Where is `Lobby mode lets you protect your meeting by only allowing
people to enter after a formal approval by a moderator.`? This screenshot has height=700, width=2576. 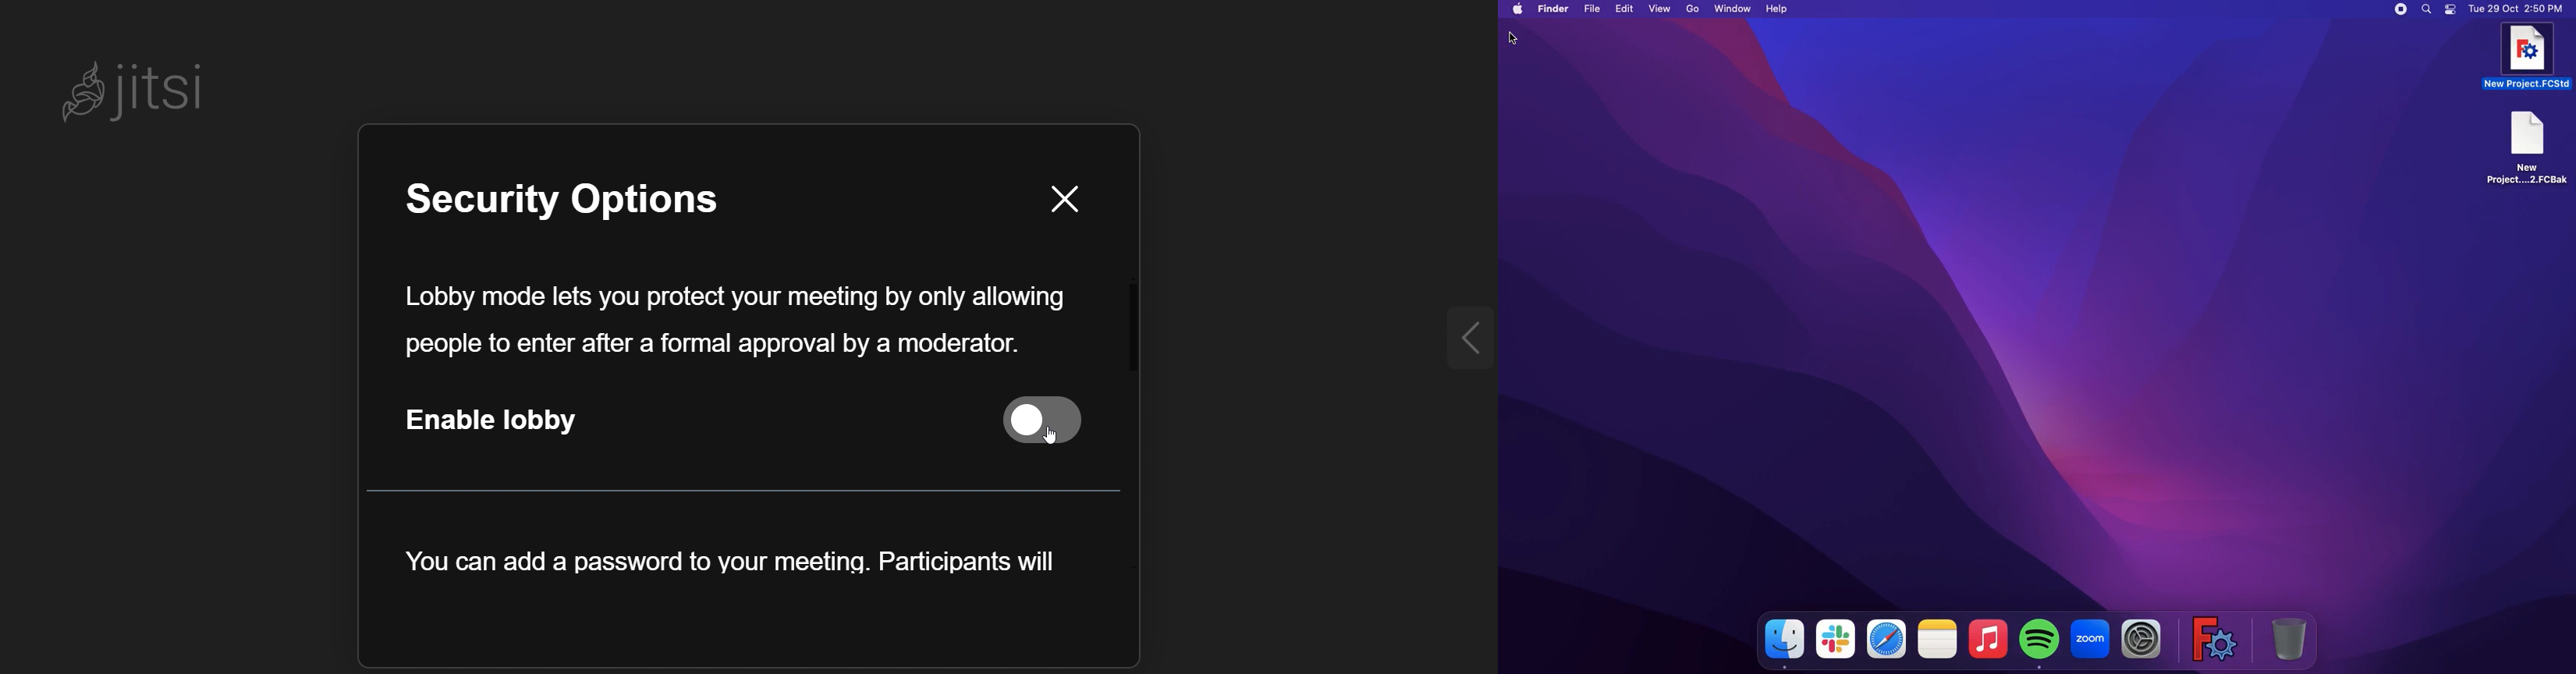 Lobby mode lets you protect your meeting by only allowing
people to enter after a formal approval by a moderator. is located at coordinates (733, 320).